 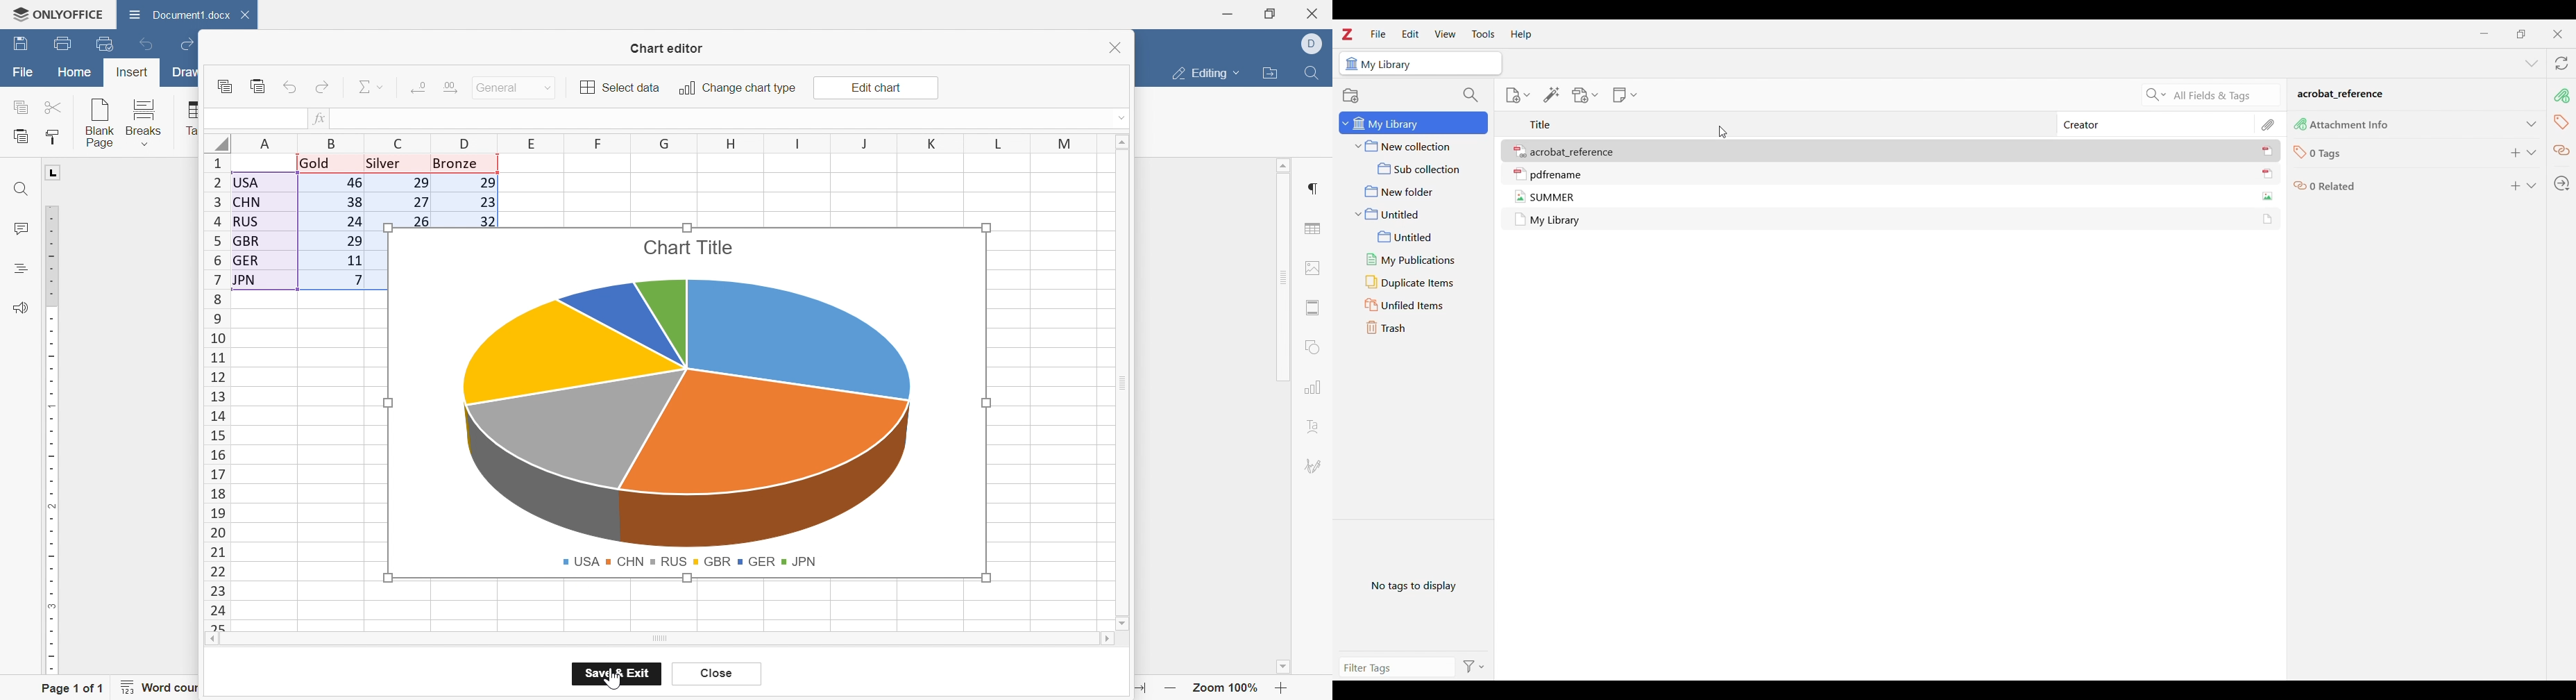 What do you see at coordinates (2516, 153) in the screenshot?
I see `Add tags` at bounding box center [2516, 153].